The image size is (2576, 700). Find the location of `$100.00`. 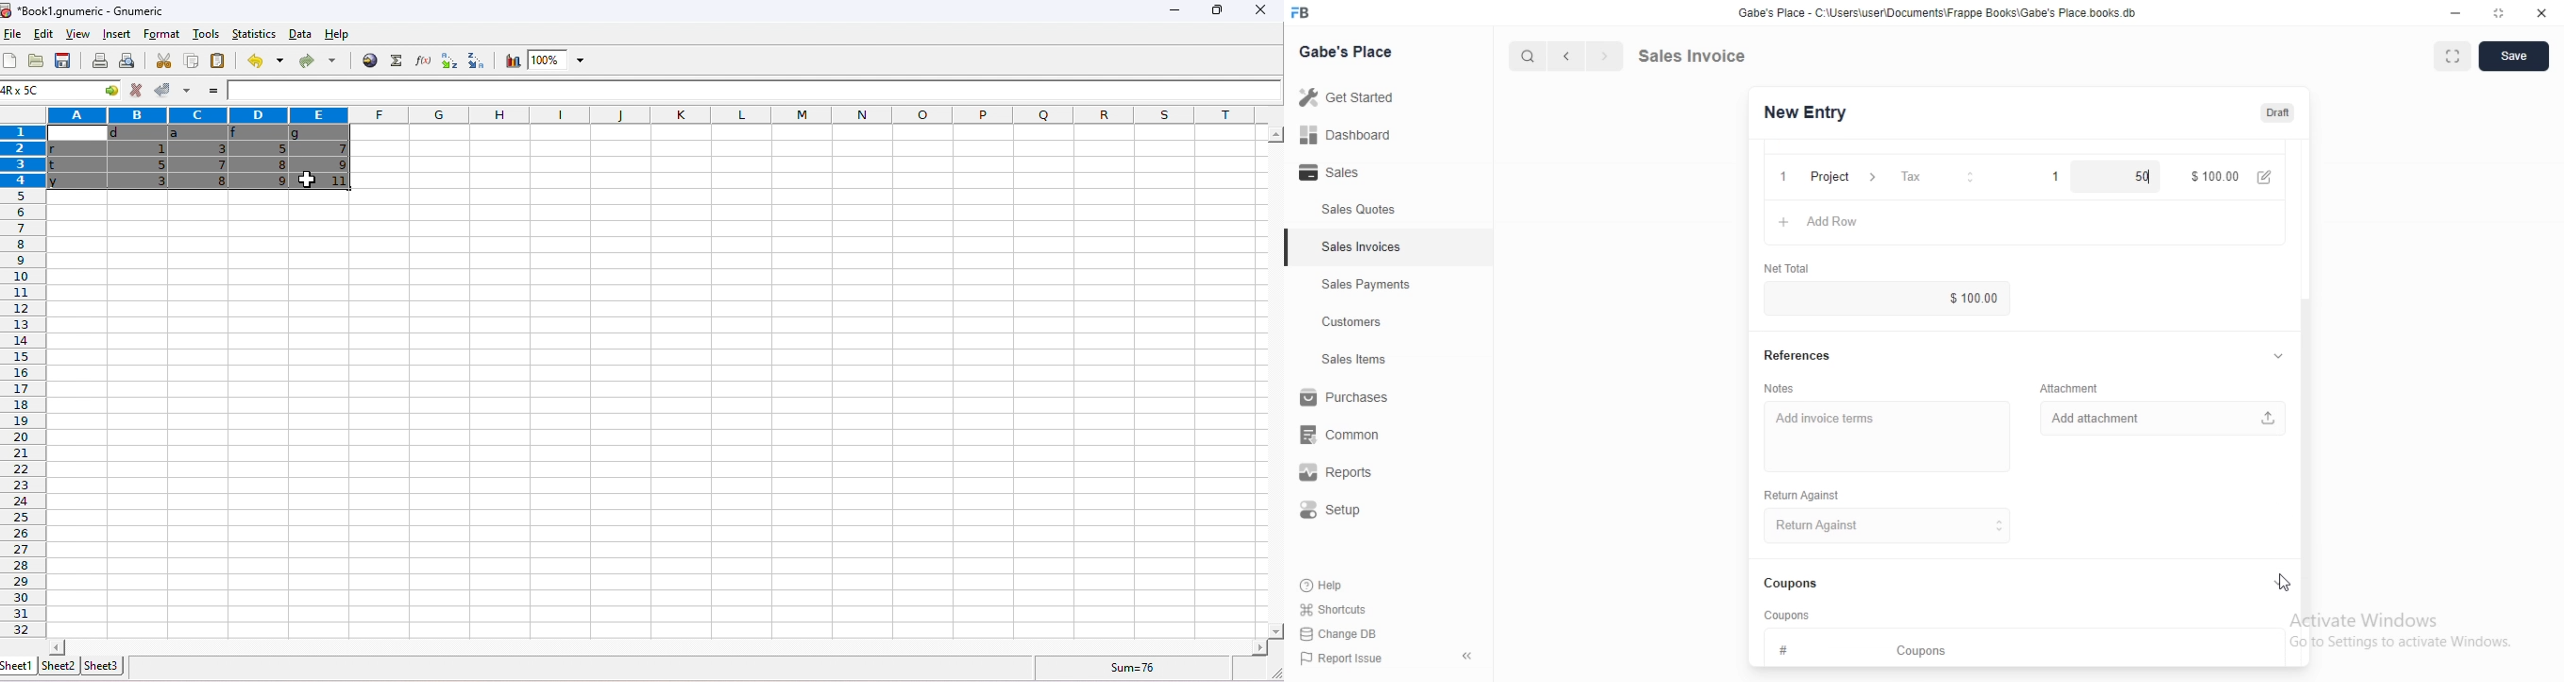

$100.00 is located at coordinates (1963, 299).